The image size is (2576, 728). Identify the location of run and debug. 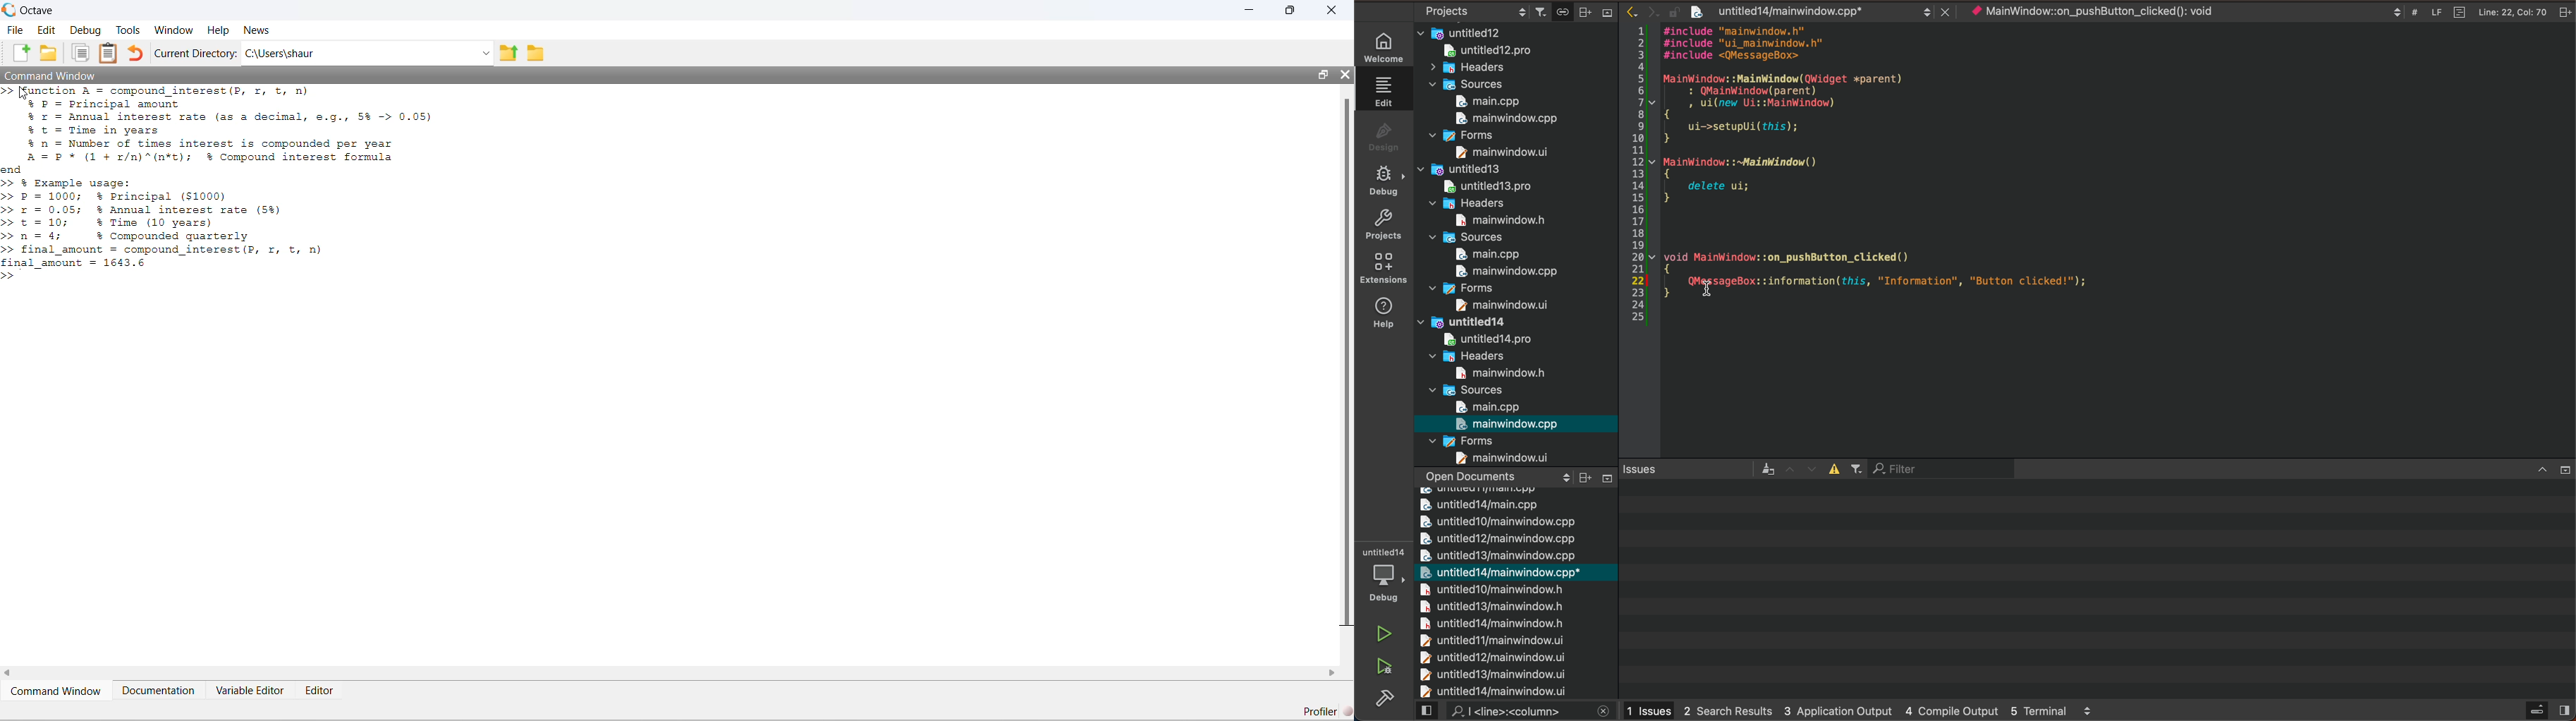
(1385, 667).